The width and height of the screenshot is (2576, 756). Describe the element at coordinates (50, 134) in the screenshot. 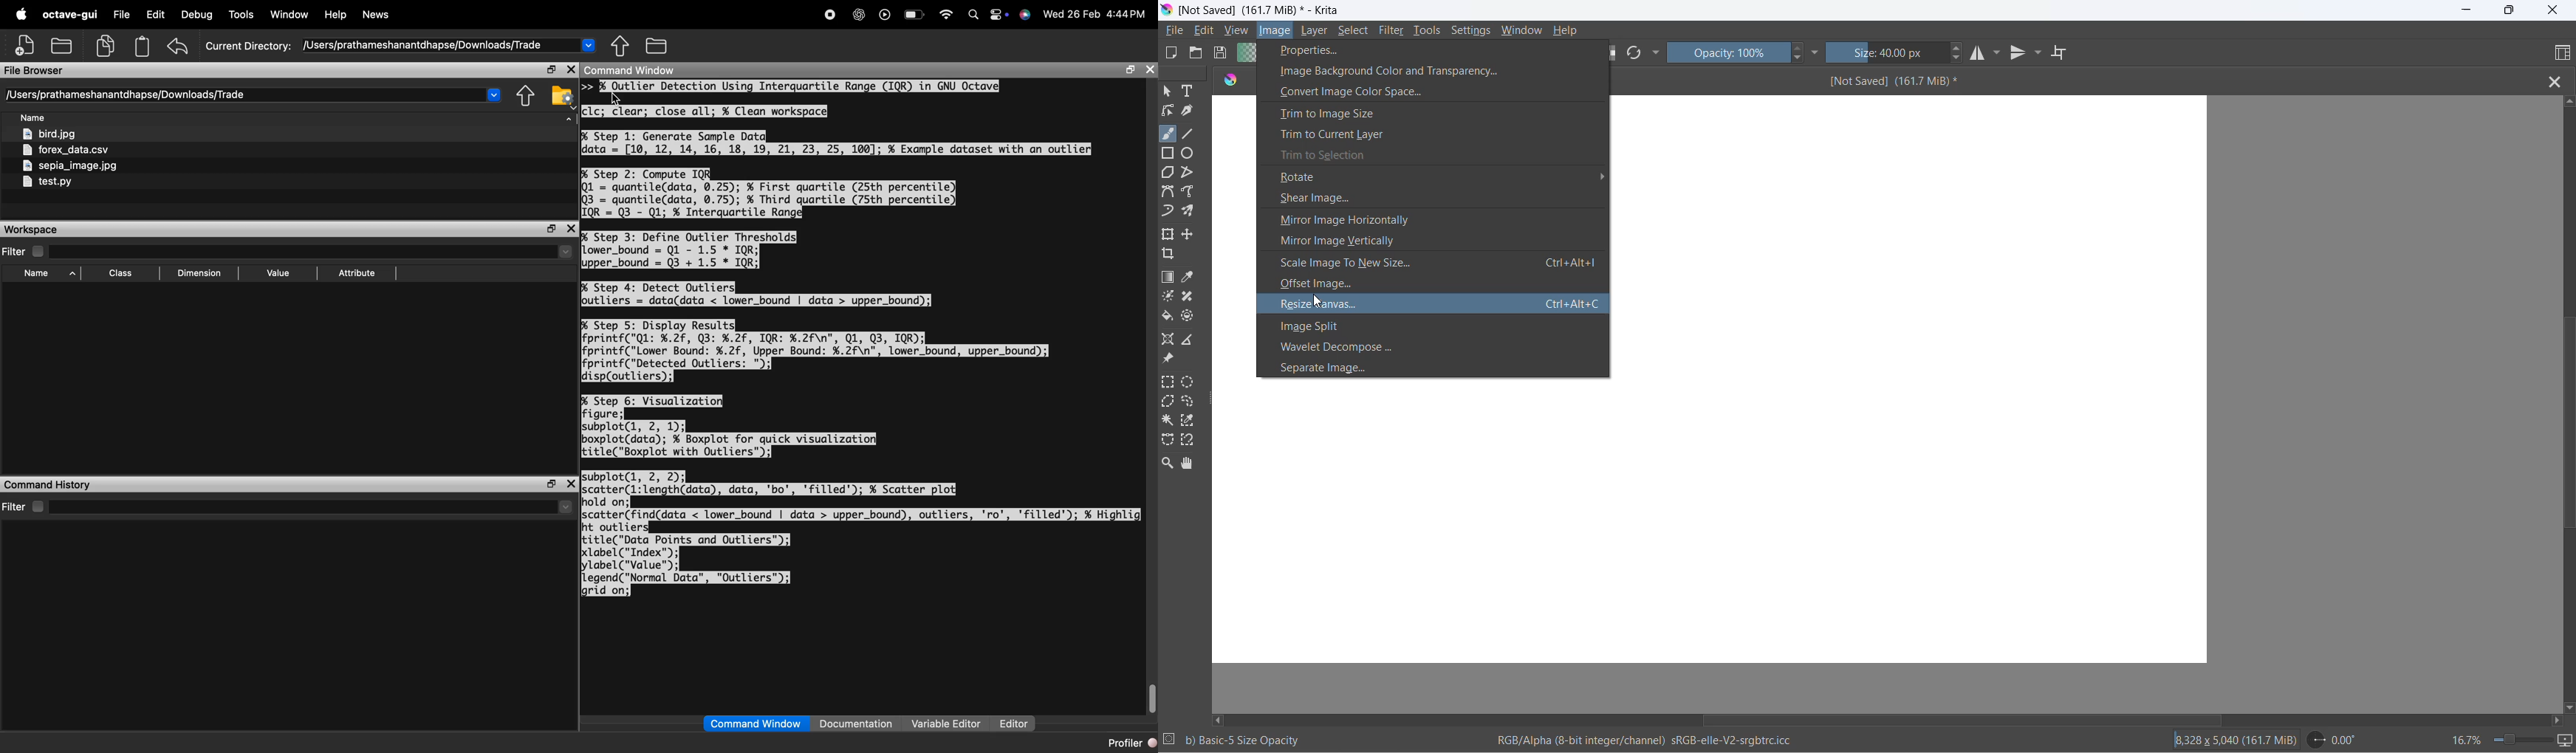

I see `bird.jpg` at that location.